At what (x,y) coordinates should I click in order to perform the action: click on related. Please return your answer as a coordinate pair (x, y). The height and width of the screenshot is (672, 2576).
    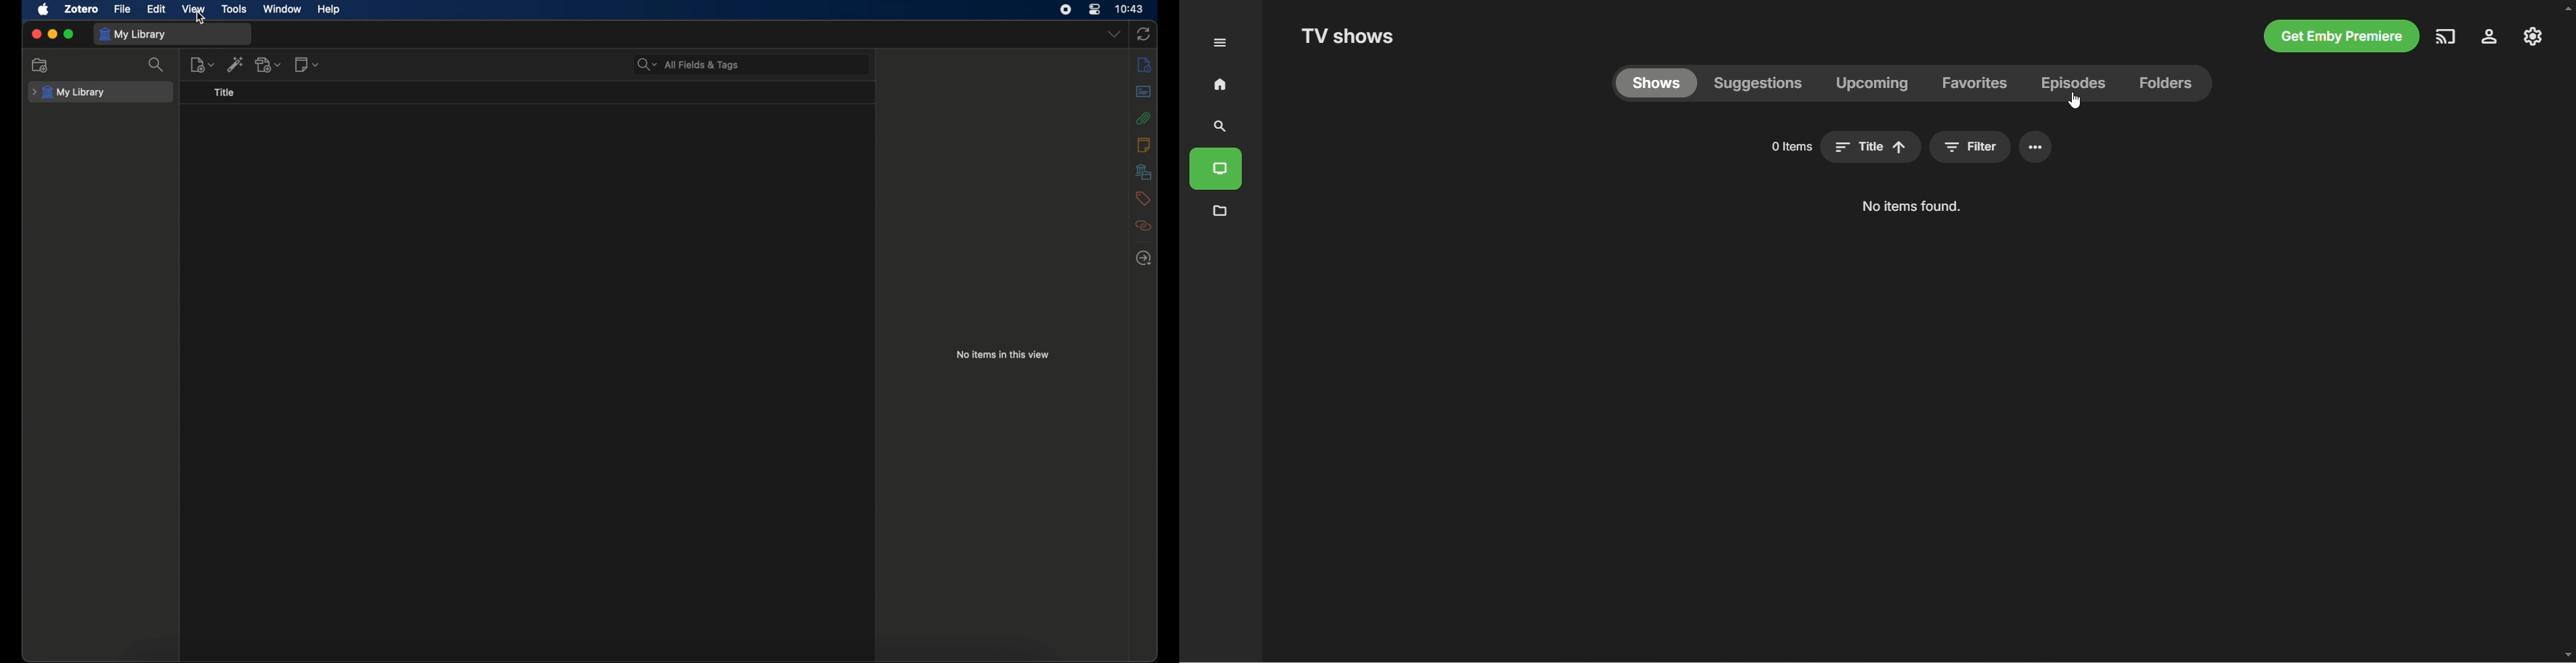
    Looking at the image, I should click on (1143, 225).